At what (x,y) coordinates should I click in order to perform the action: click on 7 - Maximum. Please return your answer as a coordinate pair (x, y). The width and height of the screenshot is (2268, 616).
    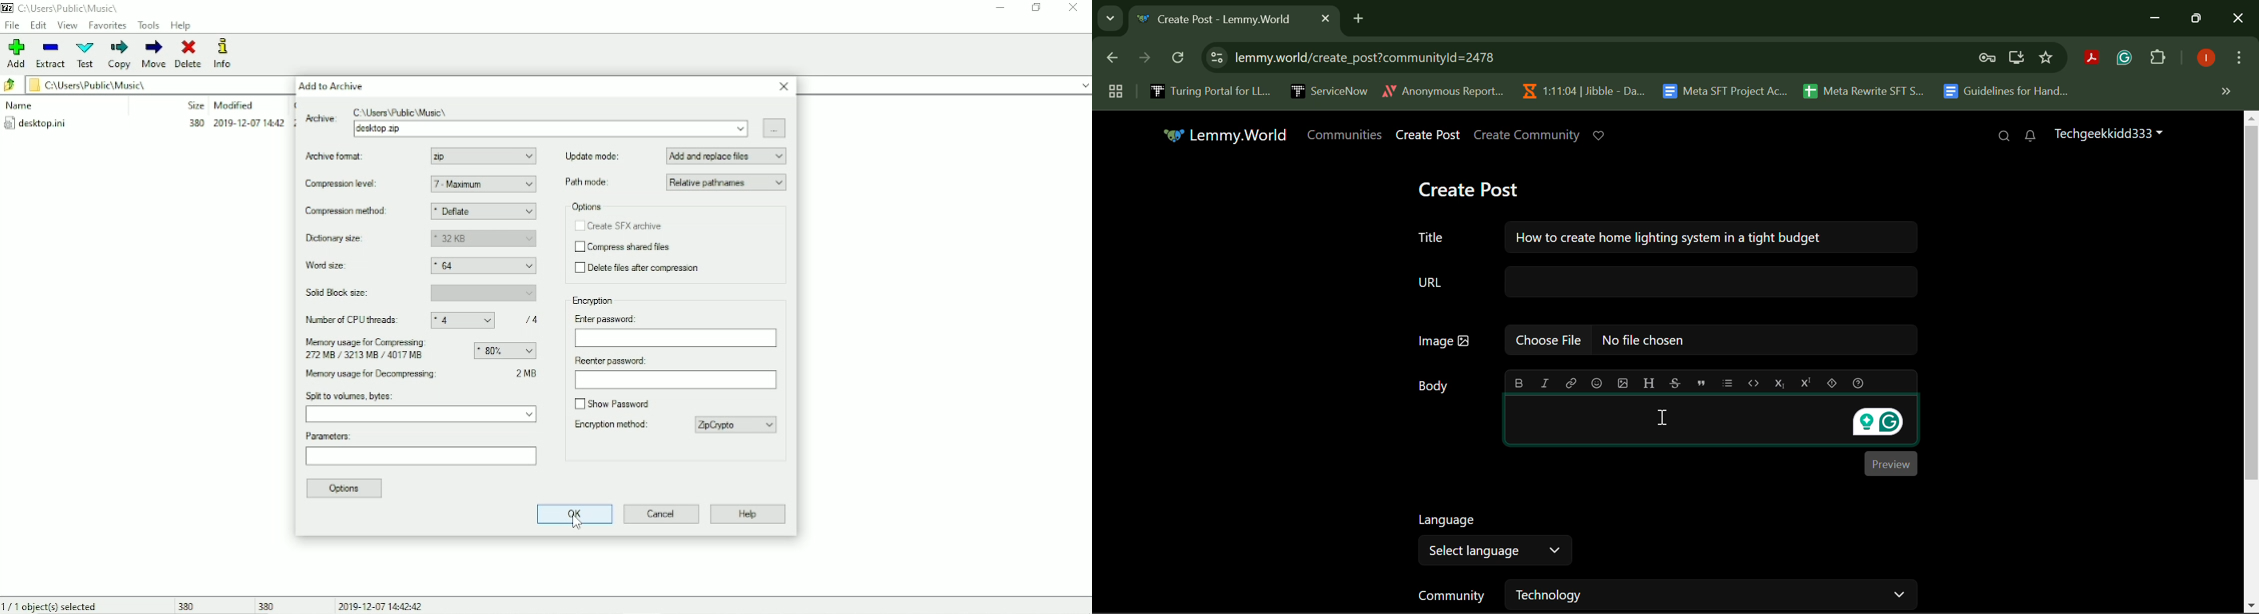
    Looking at the image, I should click on (483, 185).